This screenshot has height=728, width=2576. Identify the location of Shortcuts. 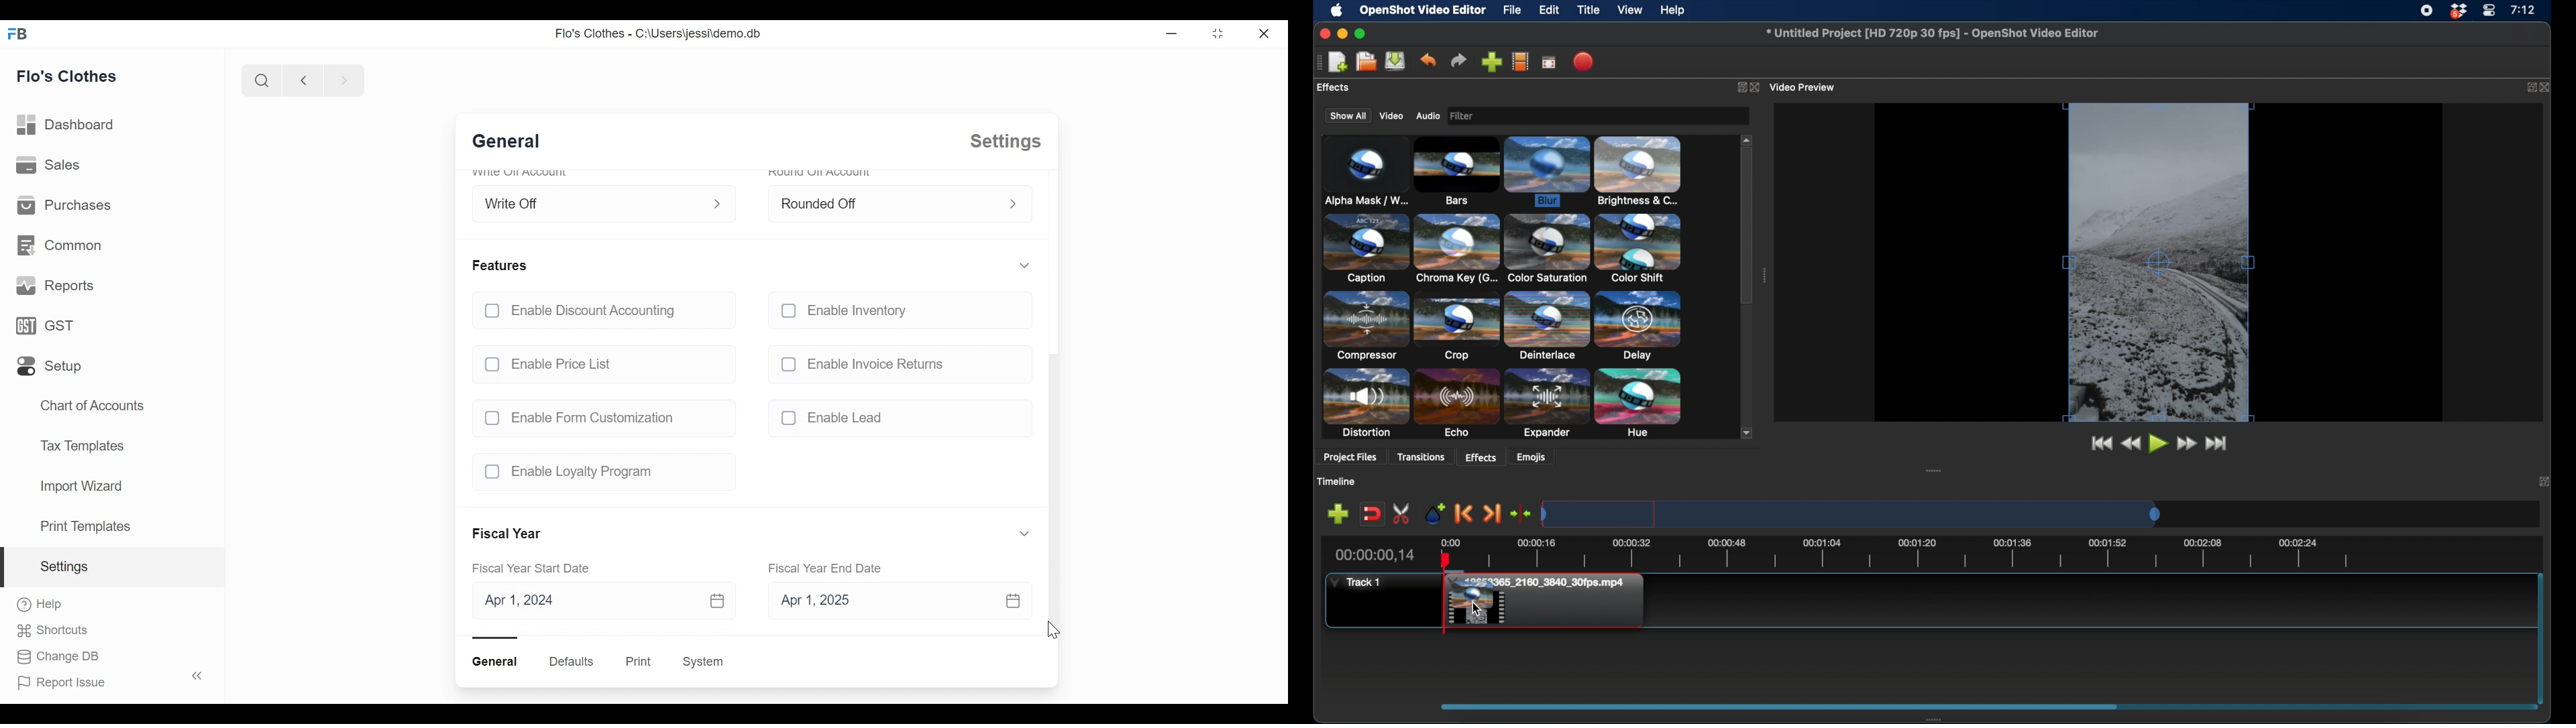
(58, 631).